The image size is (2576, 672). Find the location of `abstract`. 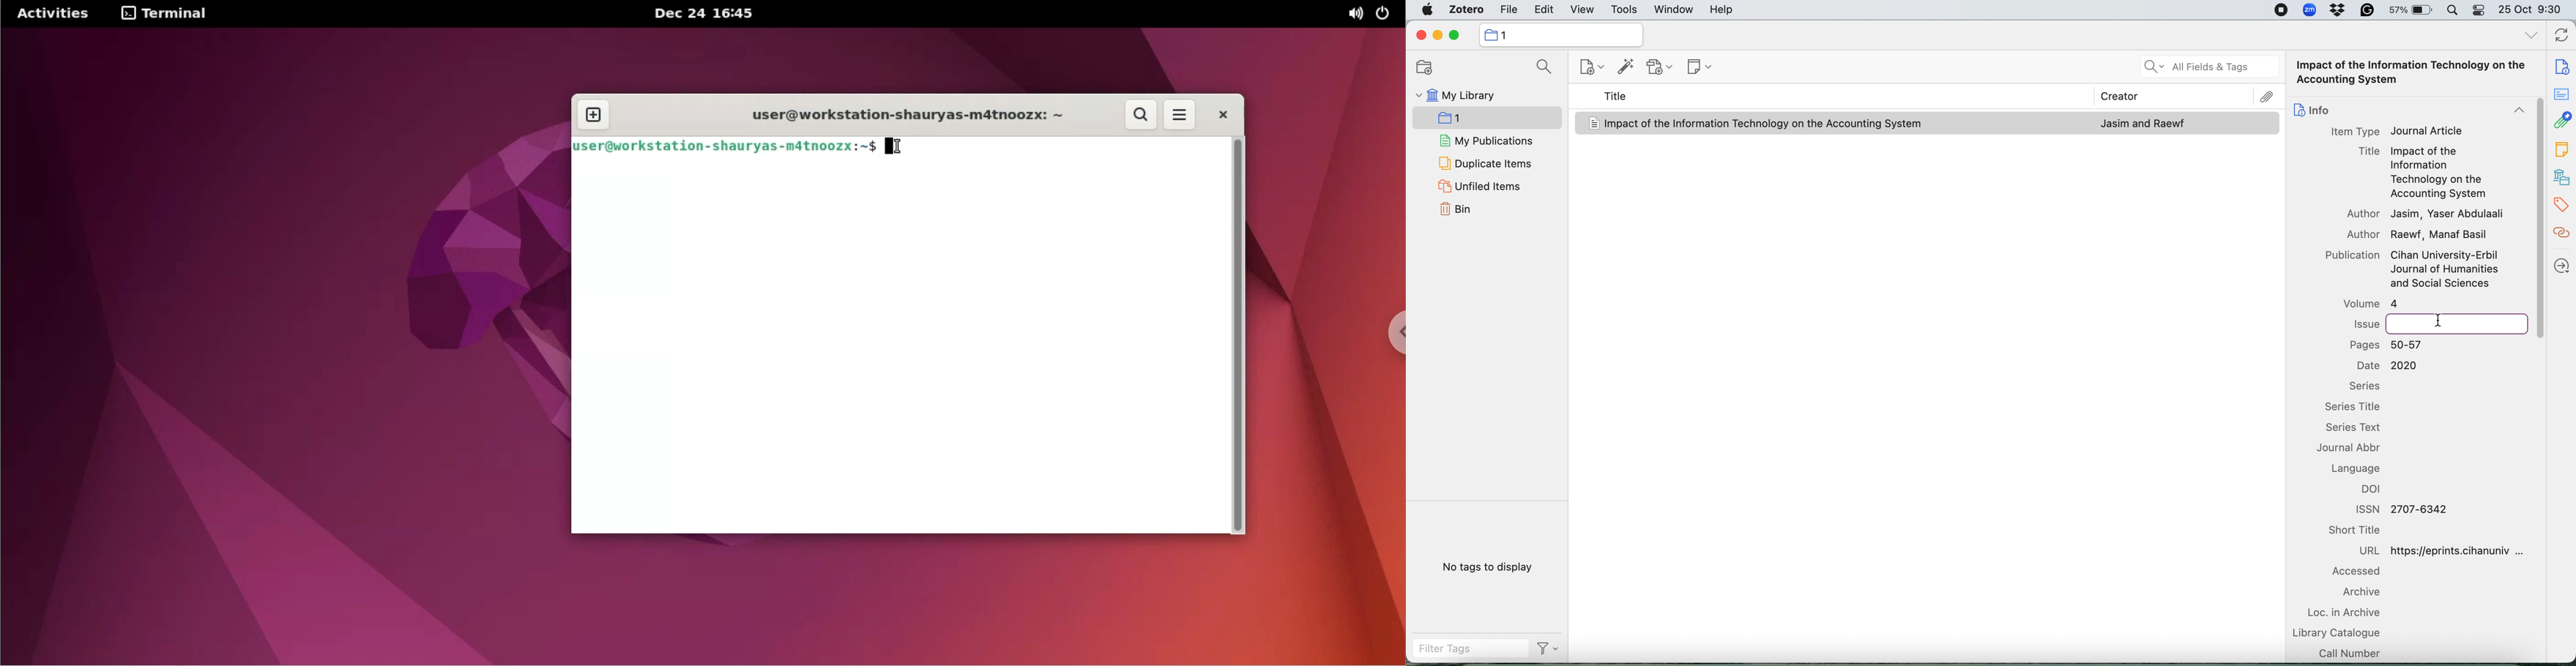

abstract is located at coordinates (2563, 97).